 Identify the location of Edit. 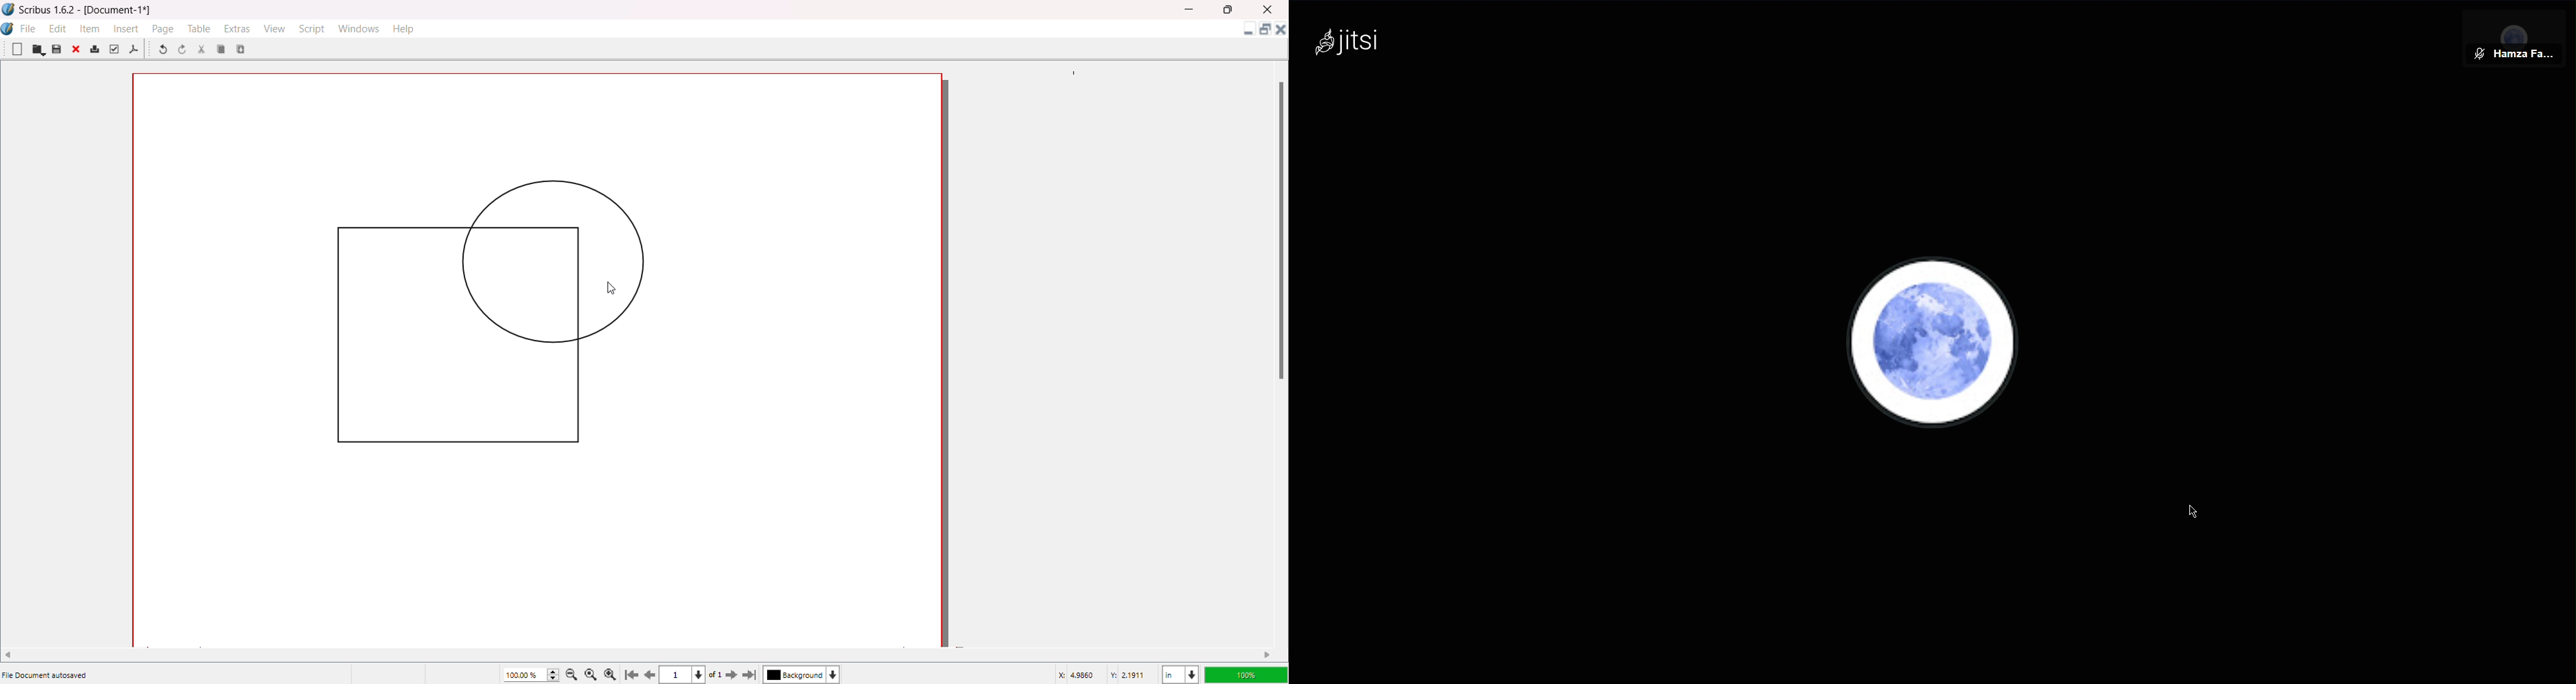
(58, 28).